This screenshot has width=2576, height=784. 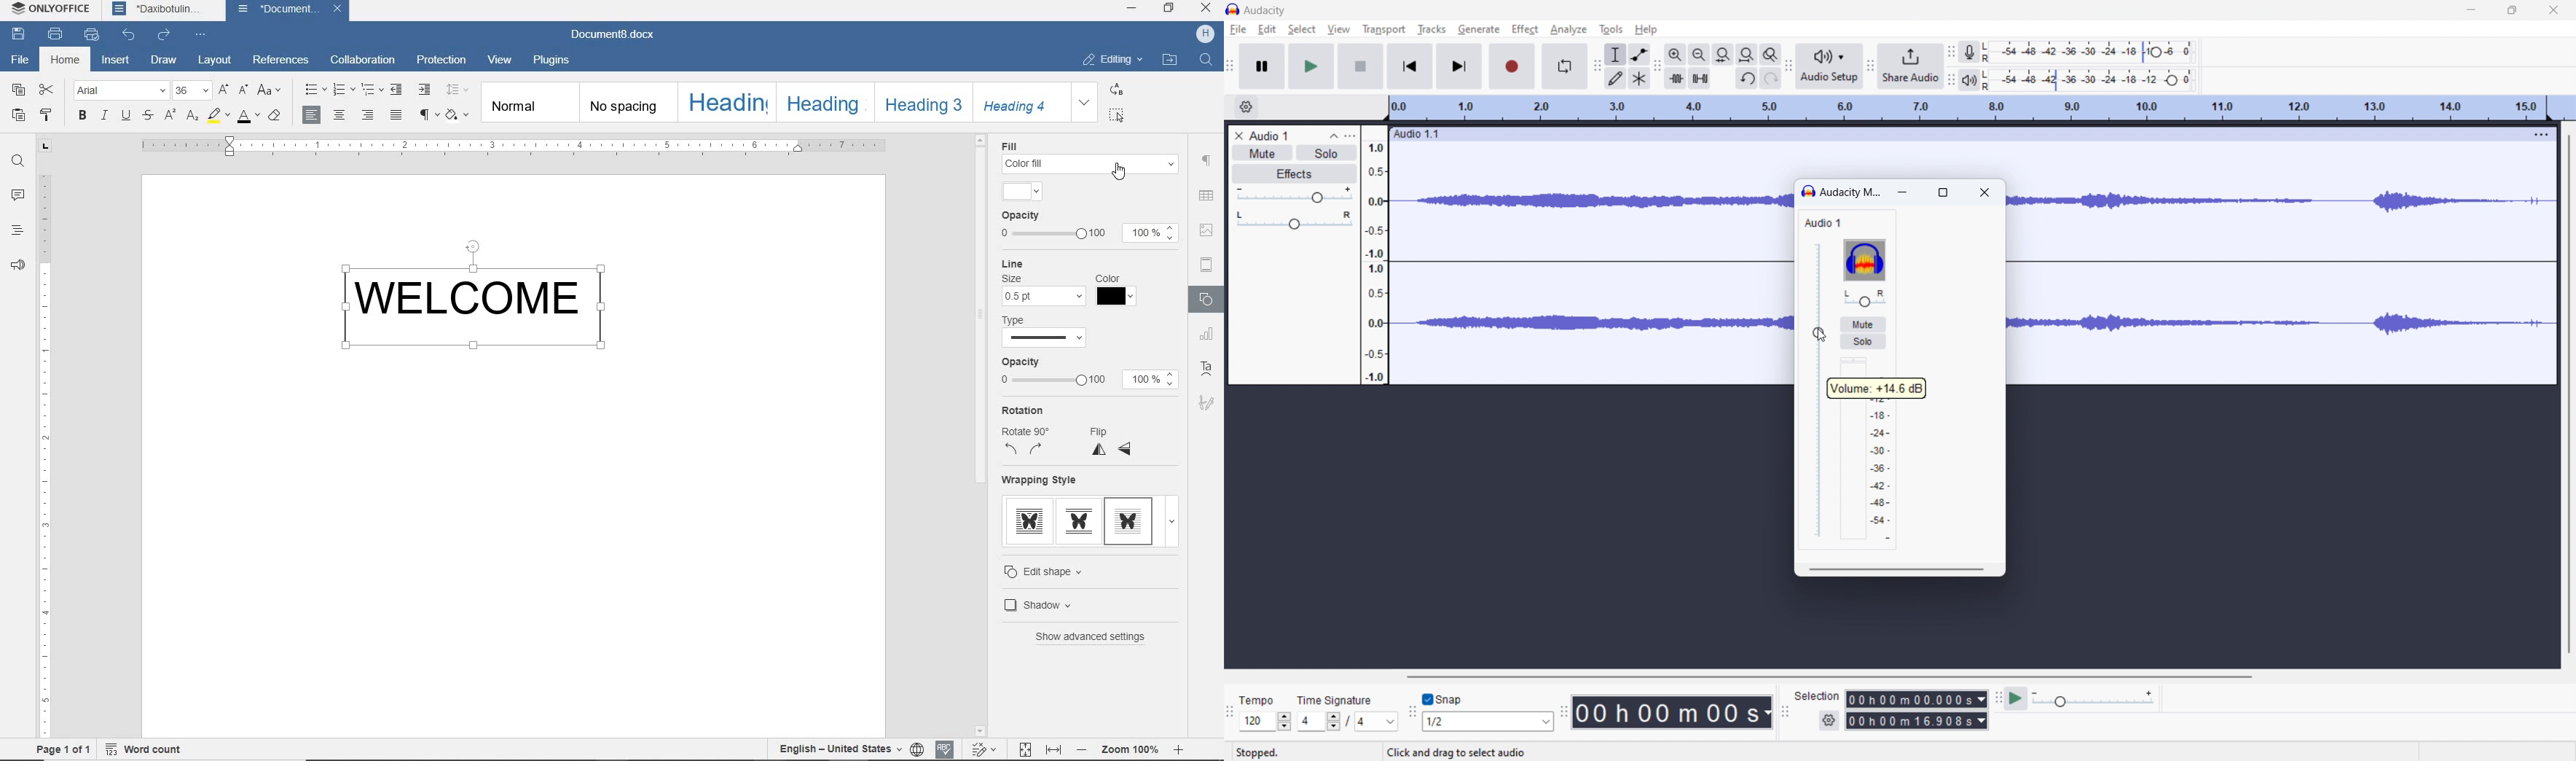 I want to click on tracks, so click(x=1431, y=30).